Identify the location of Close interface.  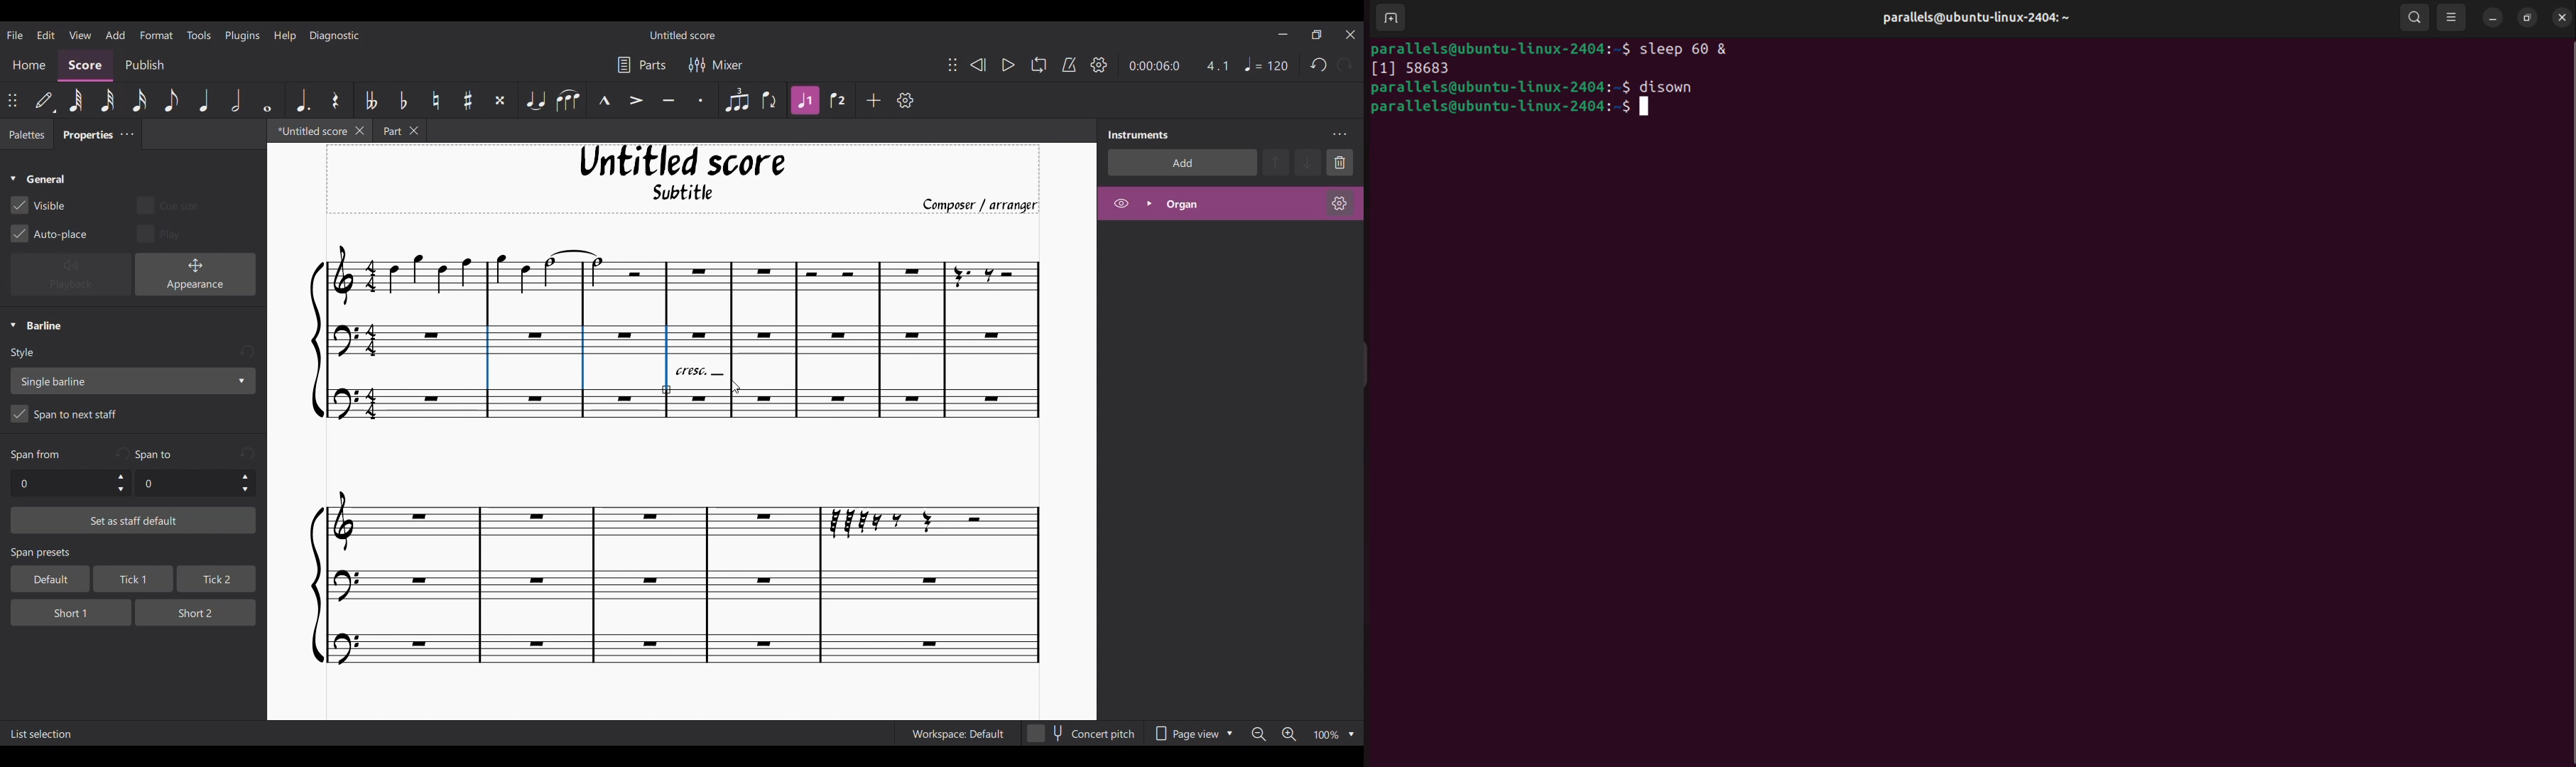
(1351, 35).